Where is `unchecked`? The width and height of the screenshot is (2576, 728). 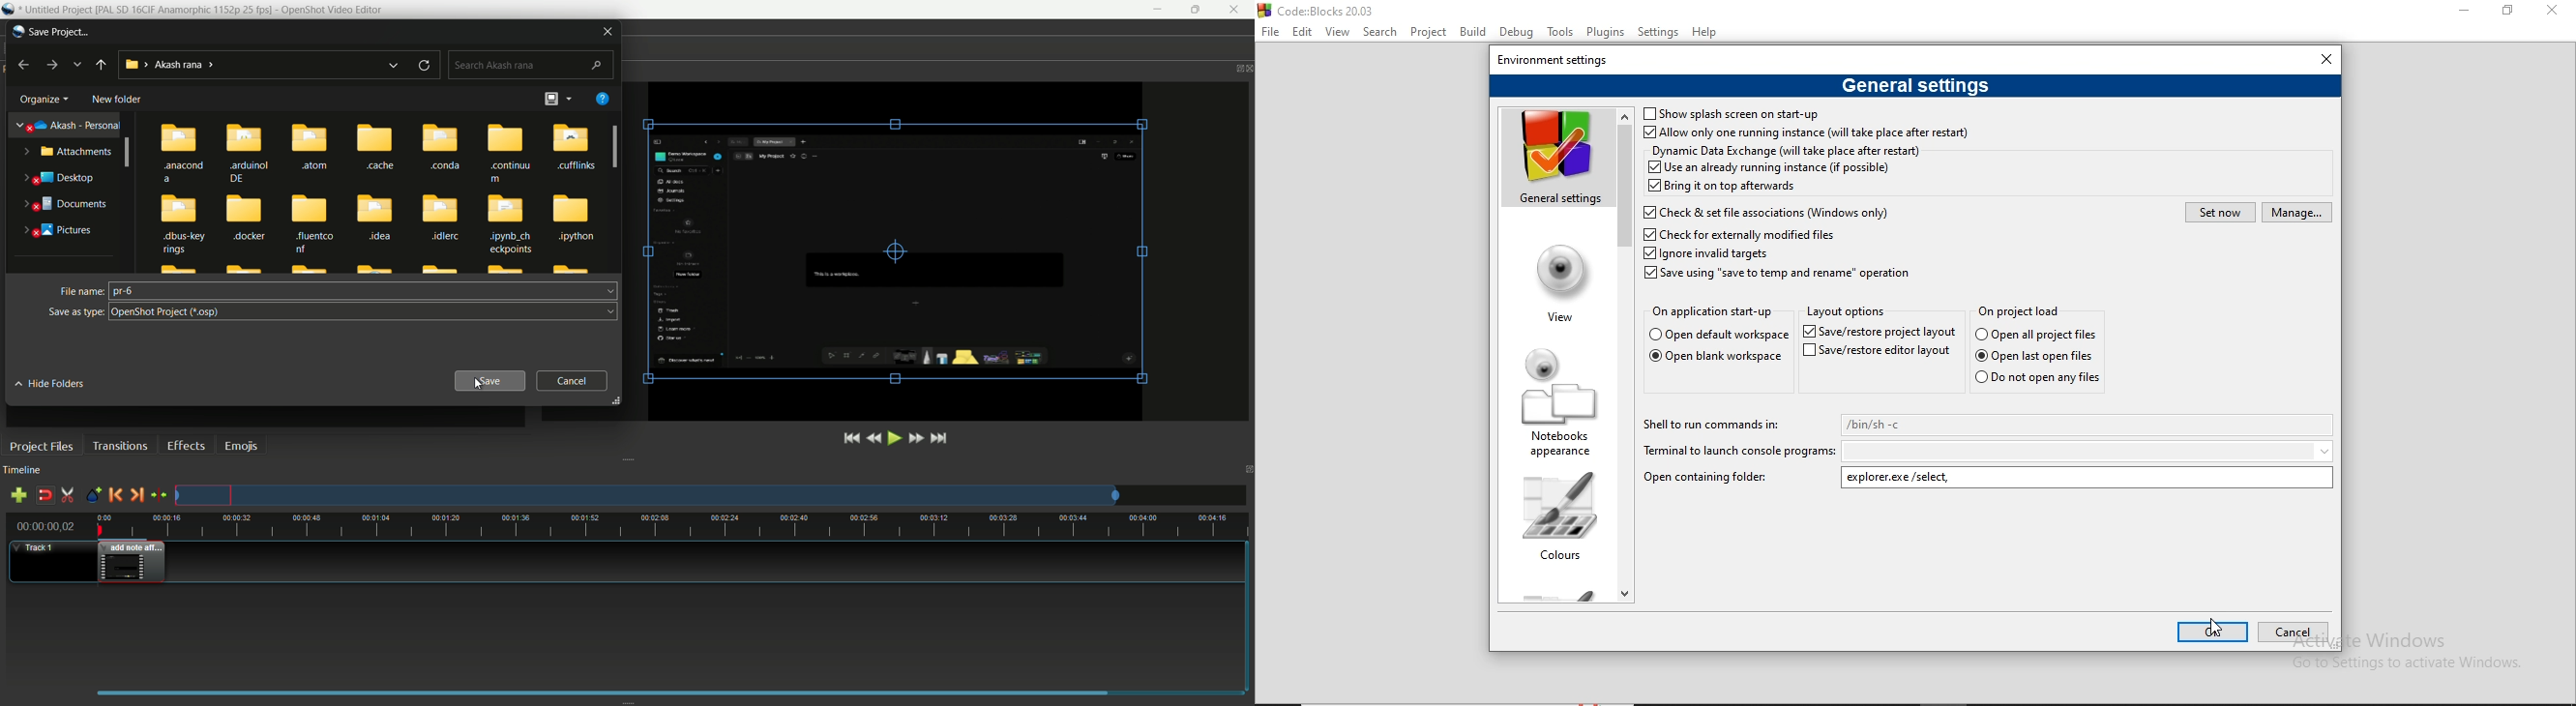
unchecked is located at coordinates (1649, 113).